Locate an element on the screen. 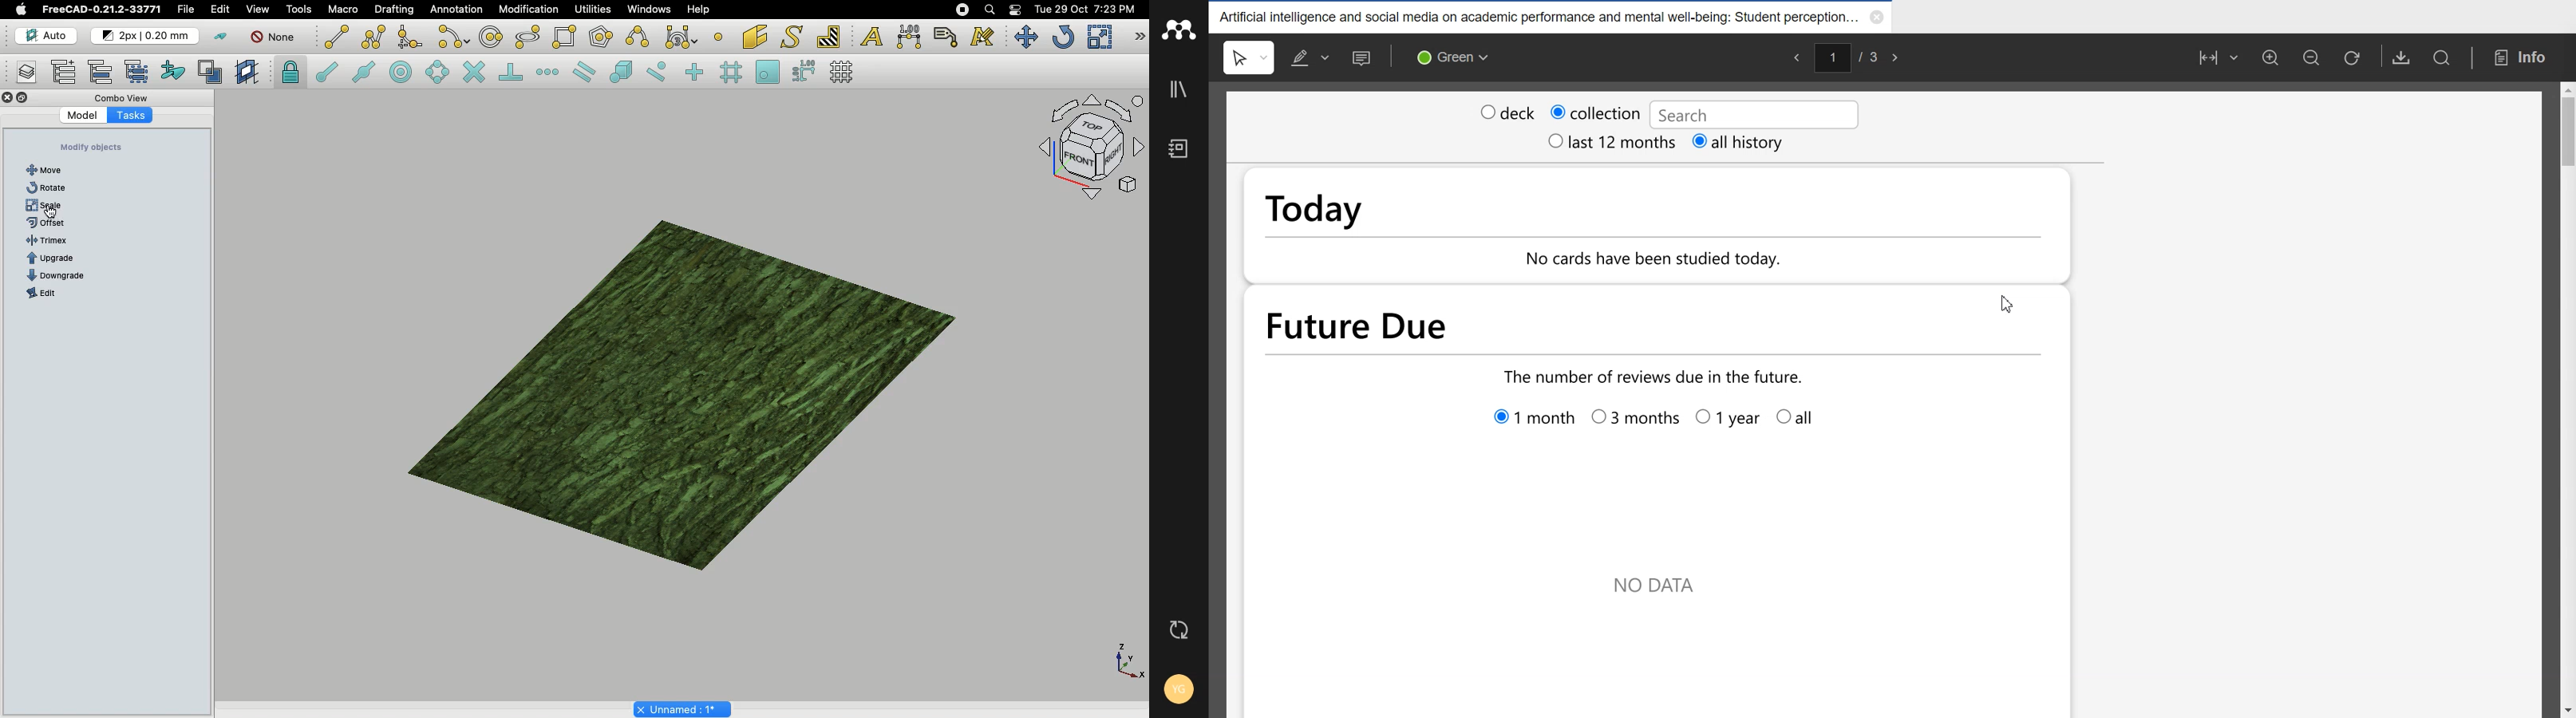  Move to group is located at coordinates (101, 71).